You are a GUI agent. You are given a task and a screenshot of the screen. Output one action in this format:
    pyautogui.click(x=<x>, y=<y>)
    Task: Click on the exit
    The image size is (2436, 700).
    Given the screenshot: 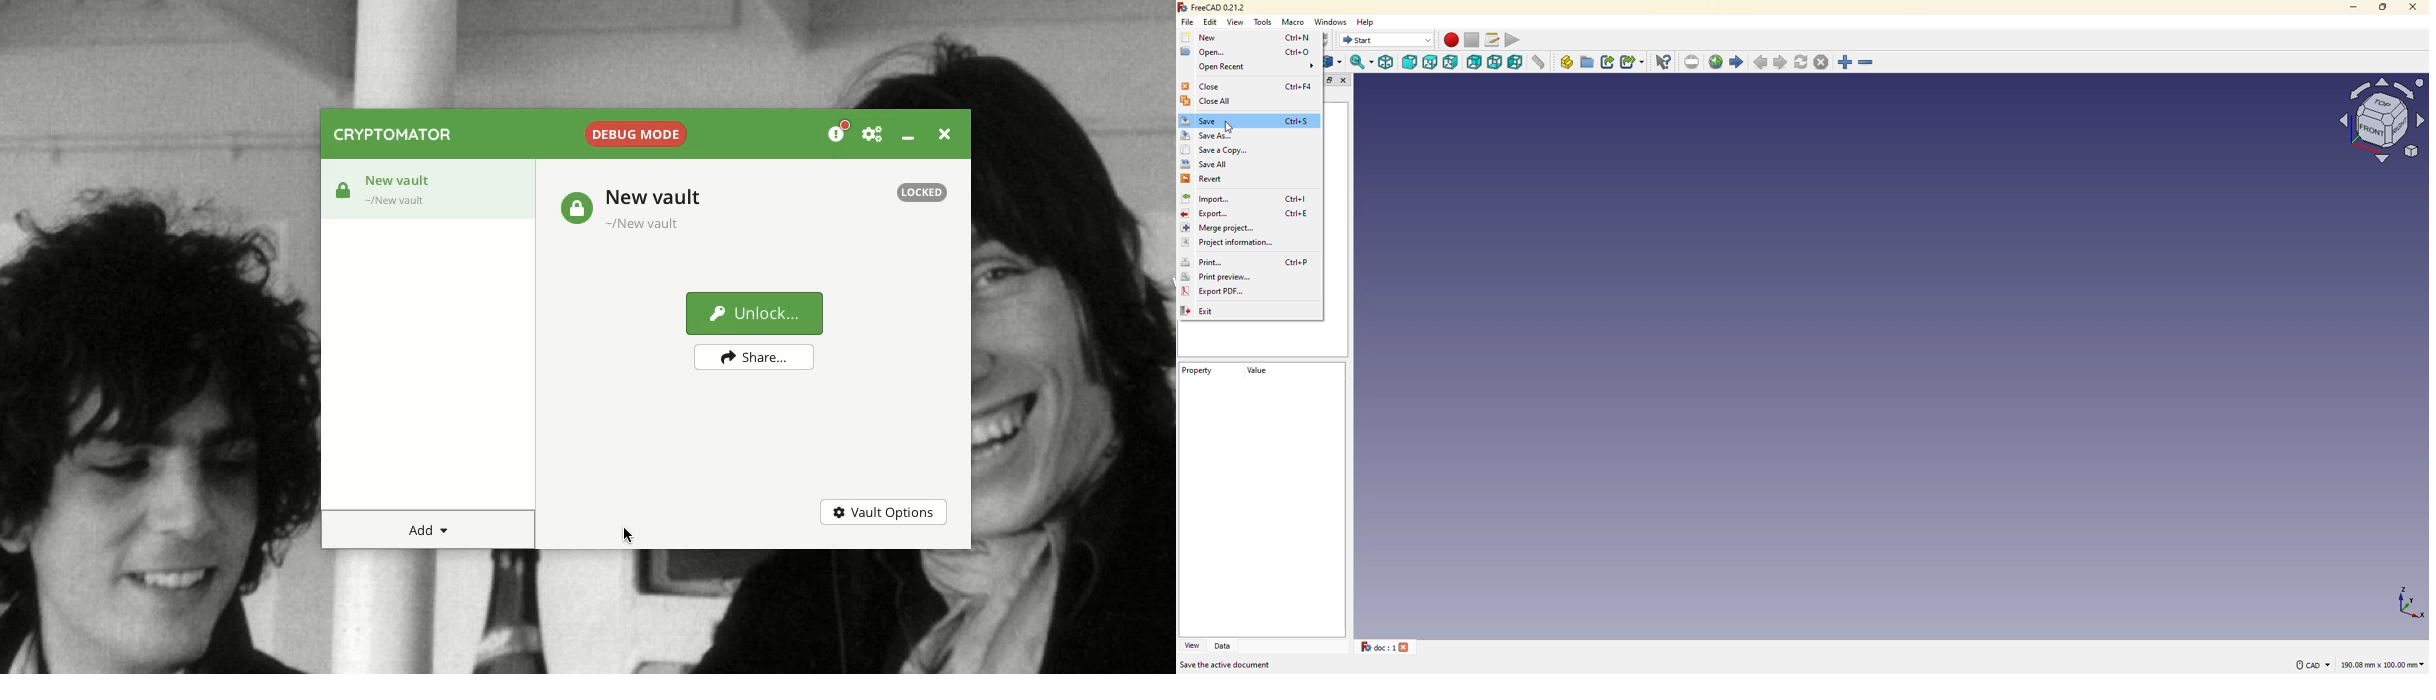 What is the action you would take?
    pyautogui.click(x=1203, y=312)
    